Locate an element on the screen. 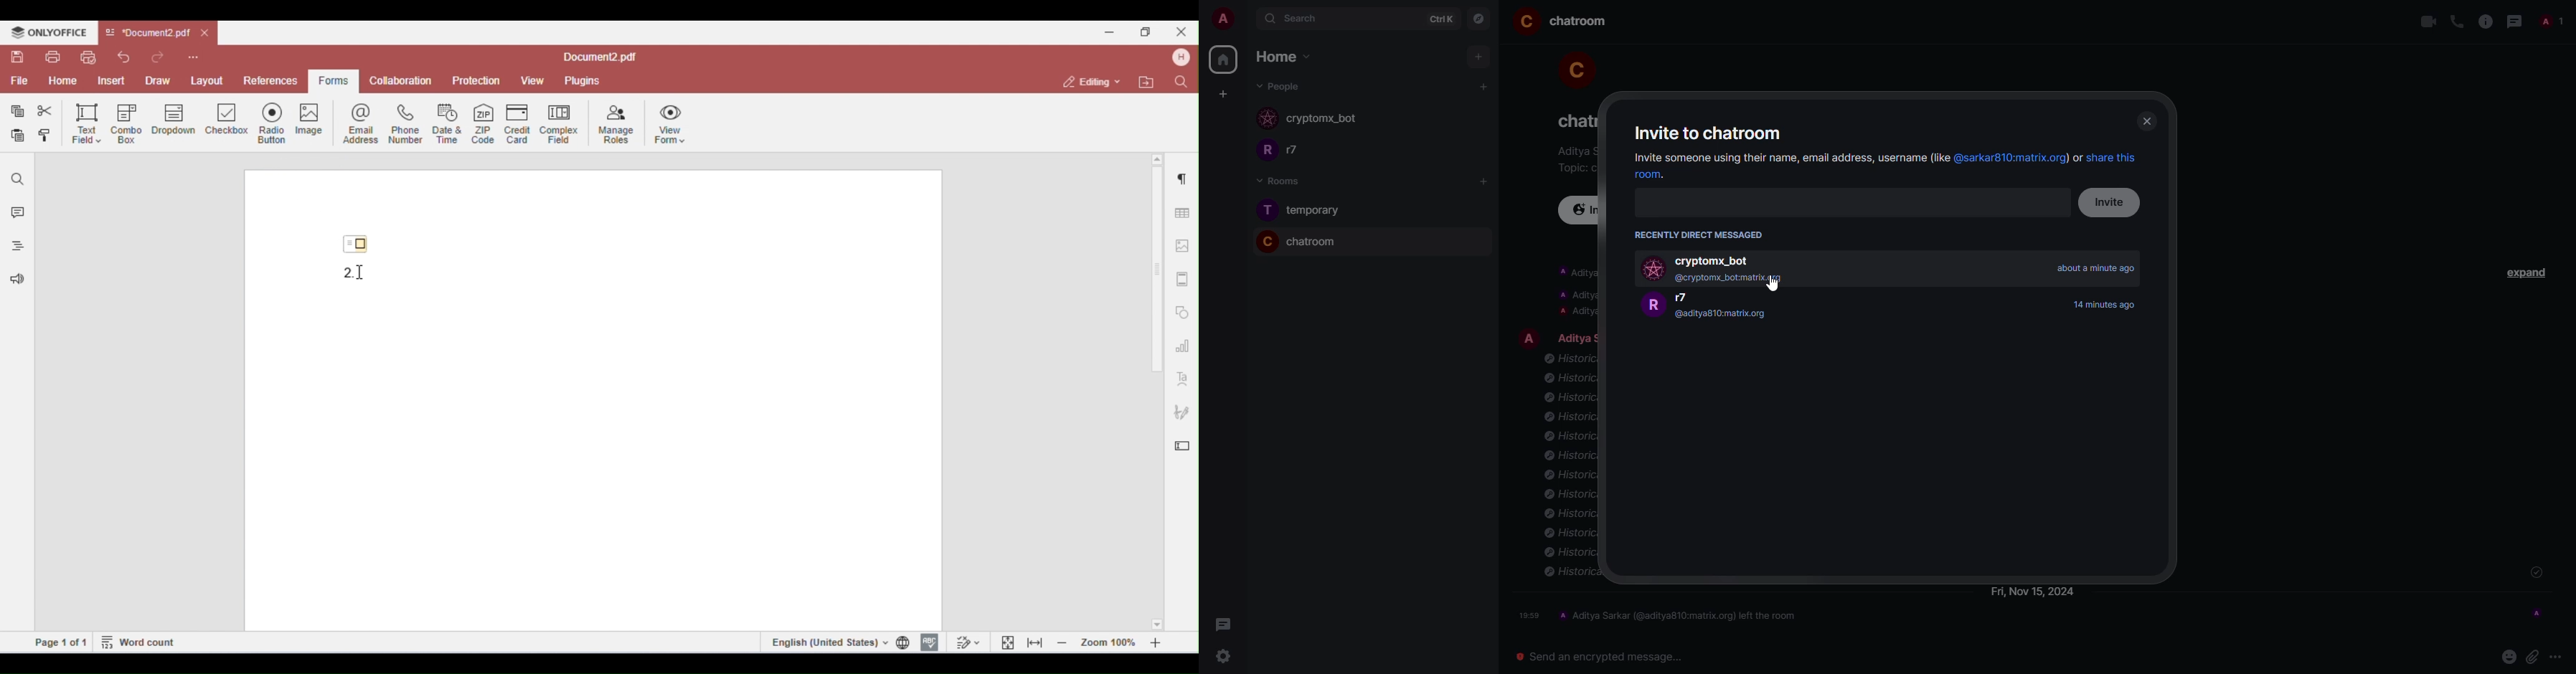 The height and width of the screenshot is (700, 2576). people is located at coordinates (2549, 23).